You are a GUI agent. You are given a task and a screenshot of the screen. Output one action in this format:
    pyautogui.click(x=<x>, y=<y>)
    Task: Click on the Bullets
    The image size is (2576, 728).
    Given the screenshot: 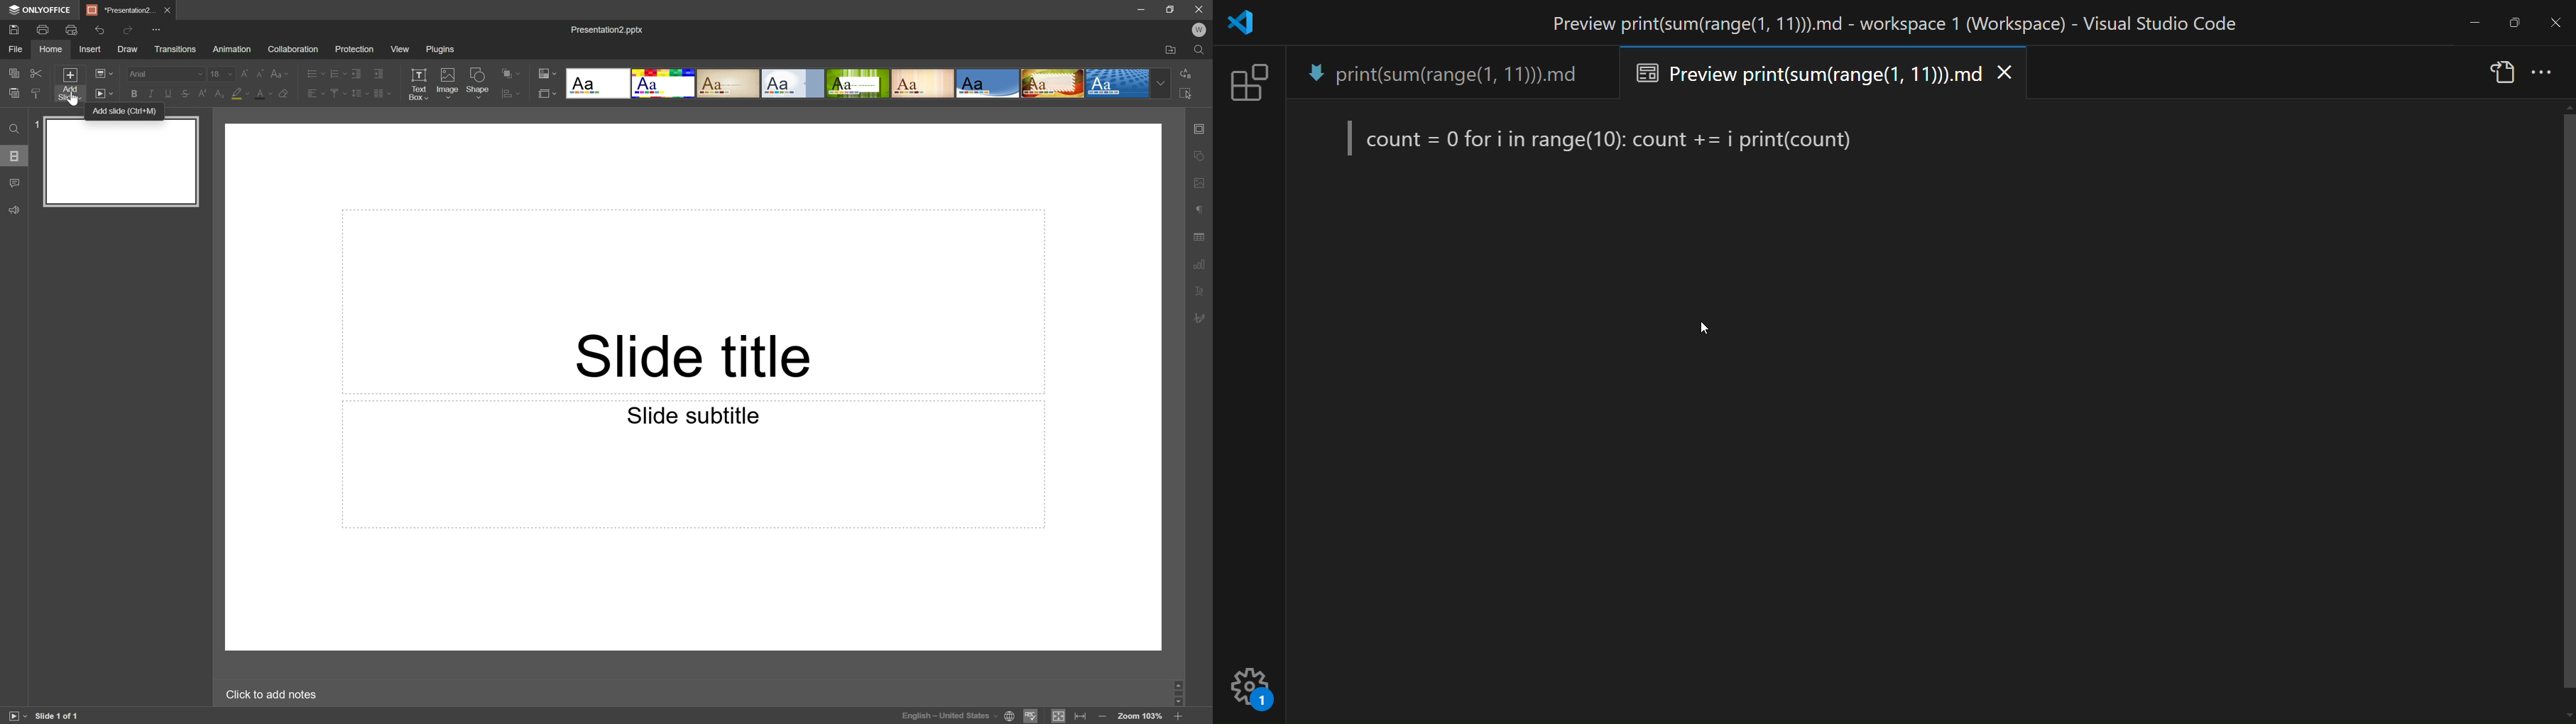 What is the action you would take?
    pyautogui.click(x=313, y=72)
    